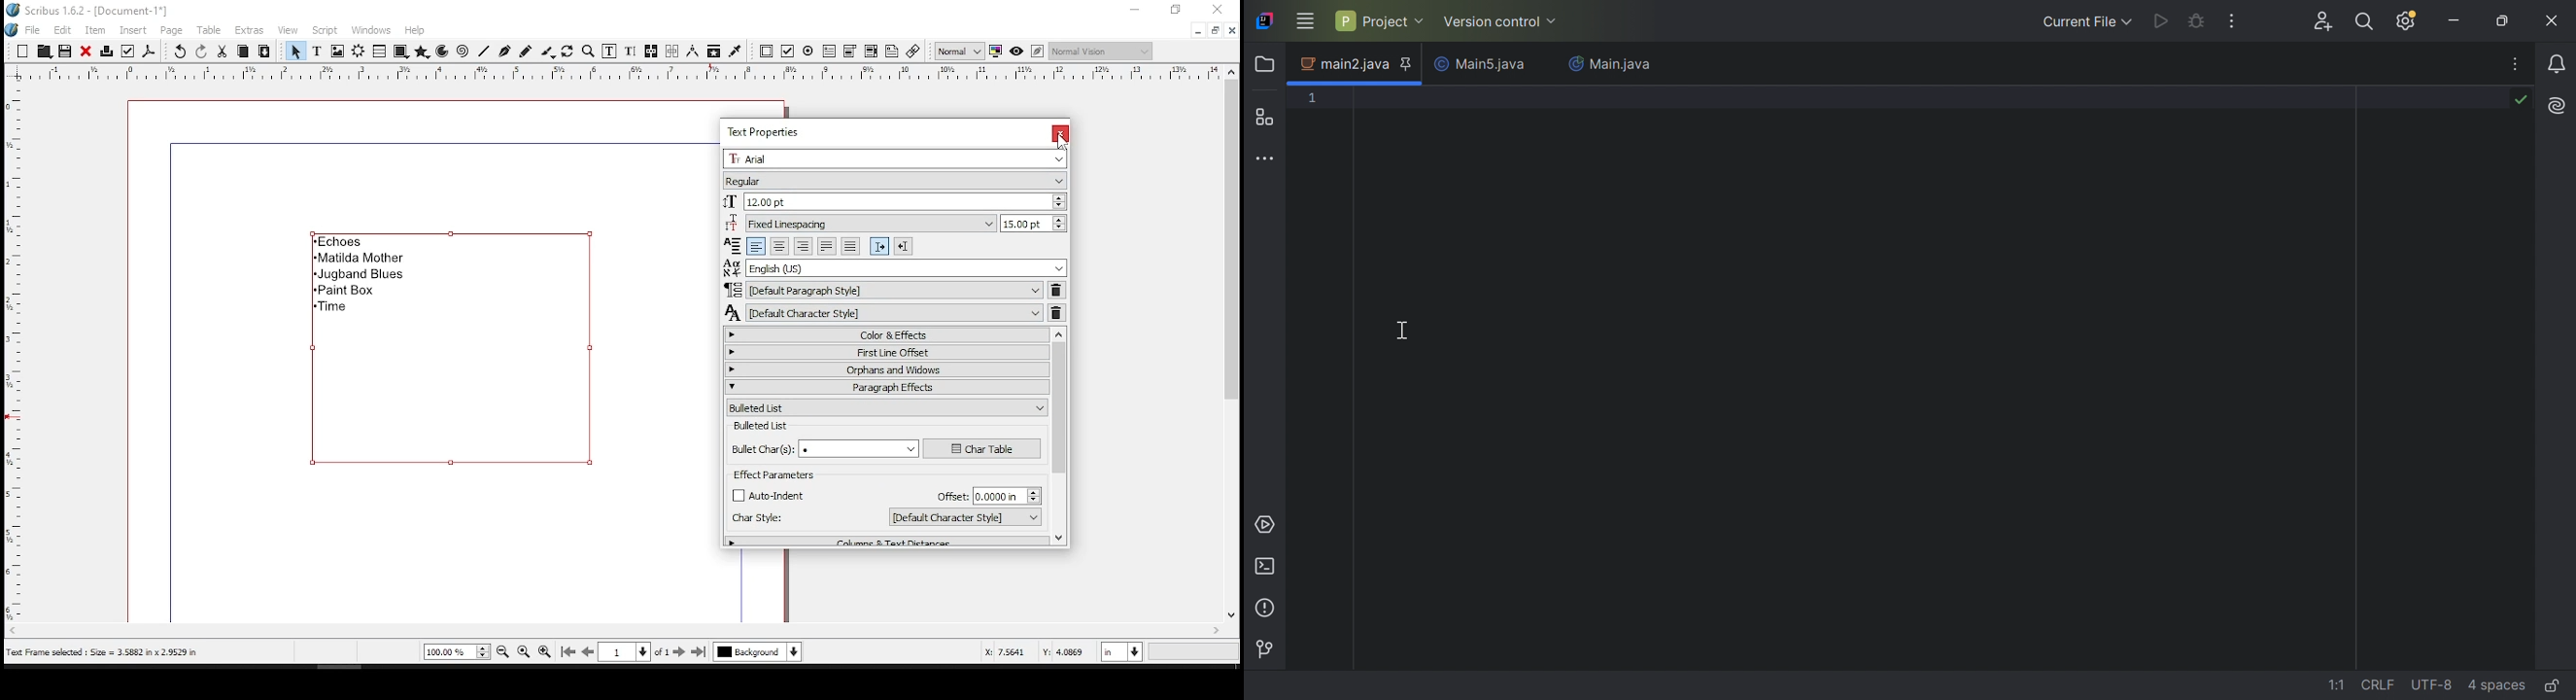 The width and height of the screenshot is (2576, 700). I want to click on measurements, so click(692, 52).